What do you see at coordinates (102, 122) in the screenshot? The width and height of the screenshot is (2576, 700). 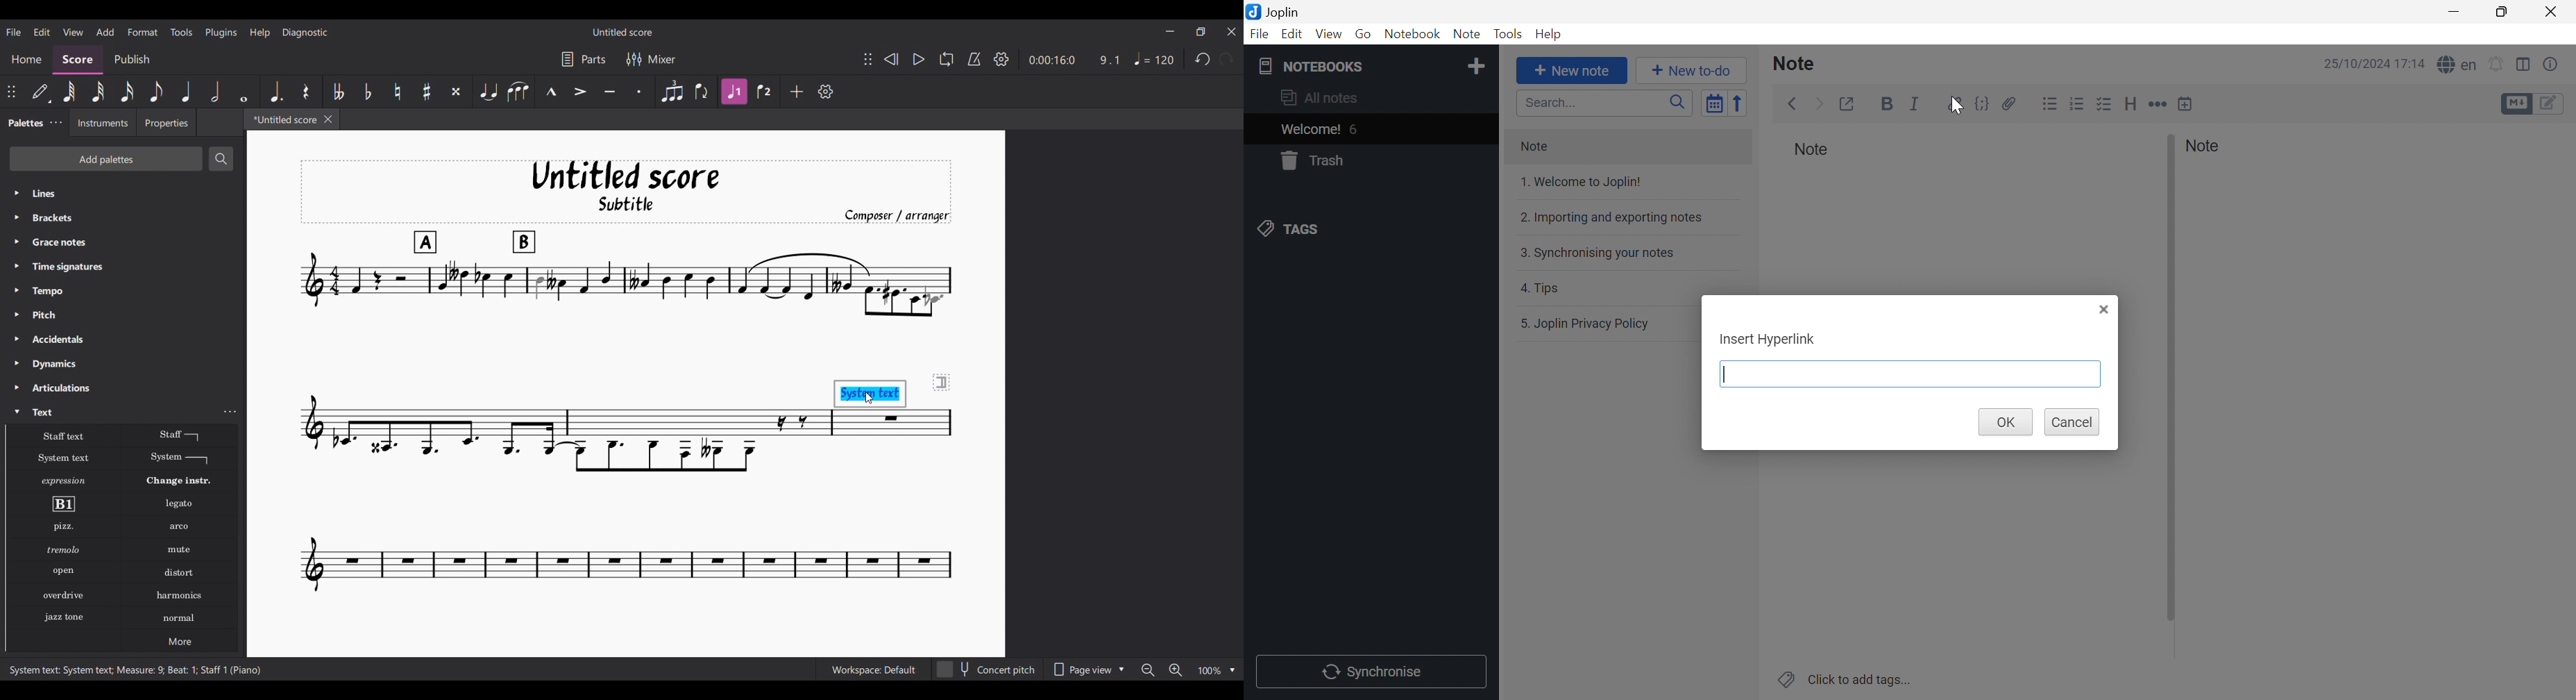 I see `Instruments` at bounding box center [102, 122].